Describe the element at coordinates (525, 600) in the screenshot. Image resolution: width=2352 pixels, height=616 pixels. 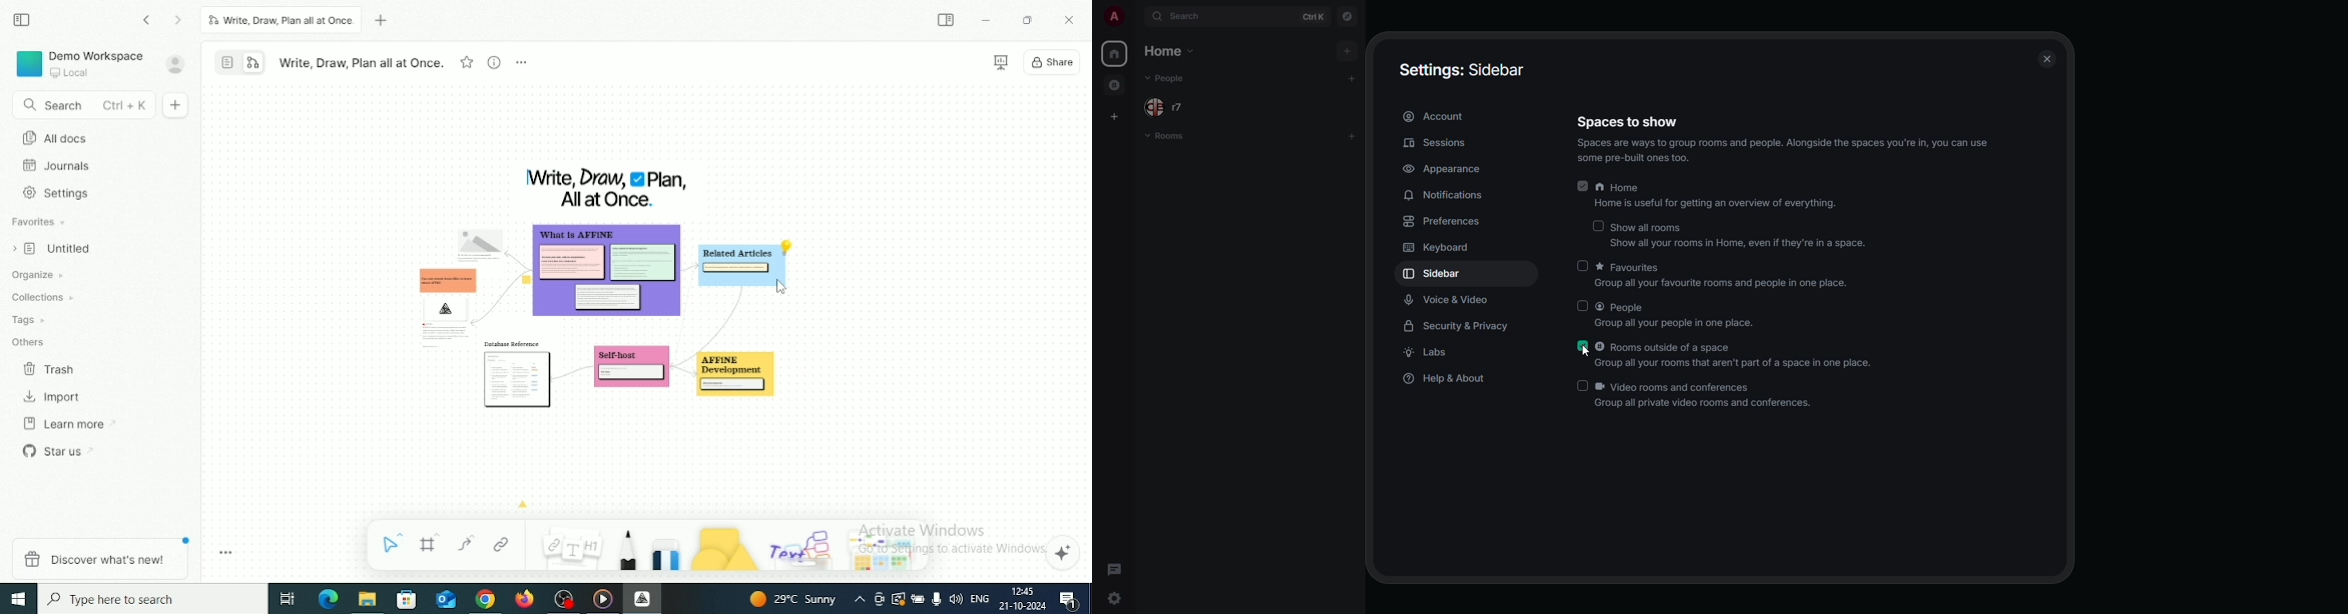
I see `Firefox` at that location.